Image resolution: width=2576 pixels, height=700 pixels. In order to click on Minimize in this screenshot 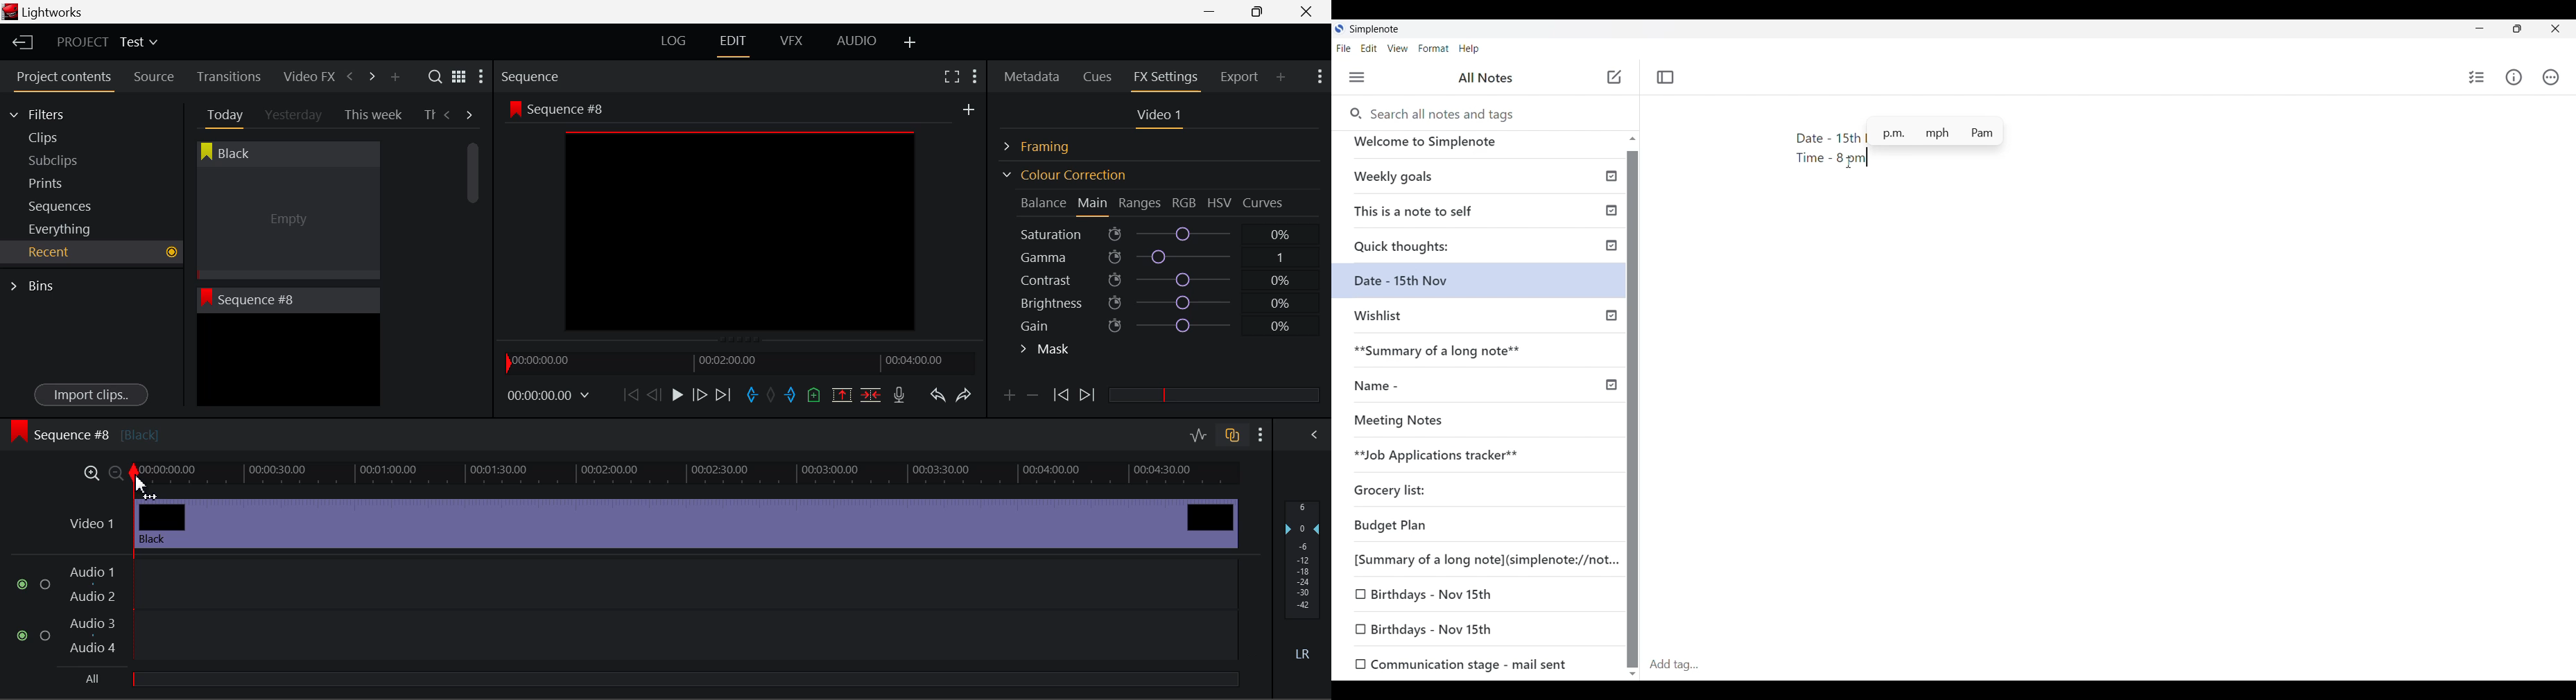, I will do `click(1261, 11)`.